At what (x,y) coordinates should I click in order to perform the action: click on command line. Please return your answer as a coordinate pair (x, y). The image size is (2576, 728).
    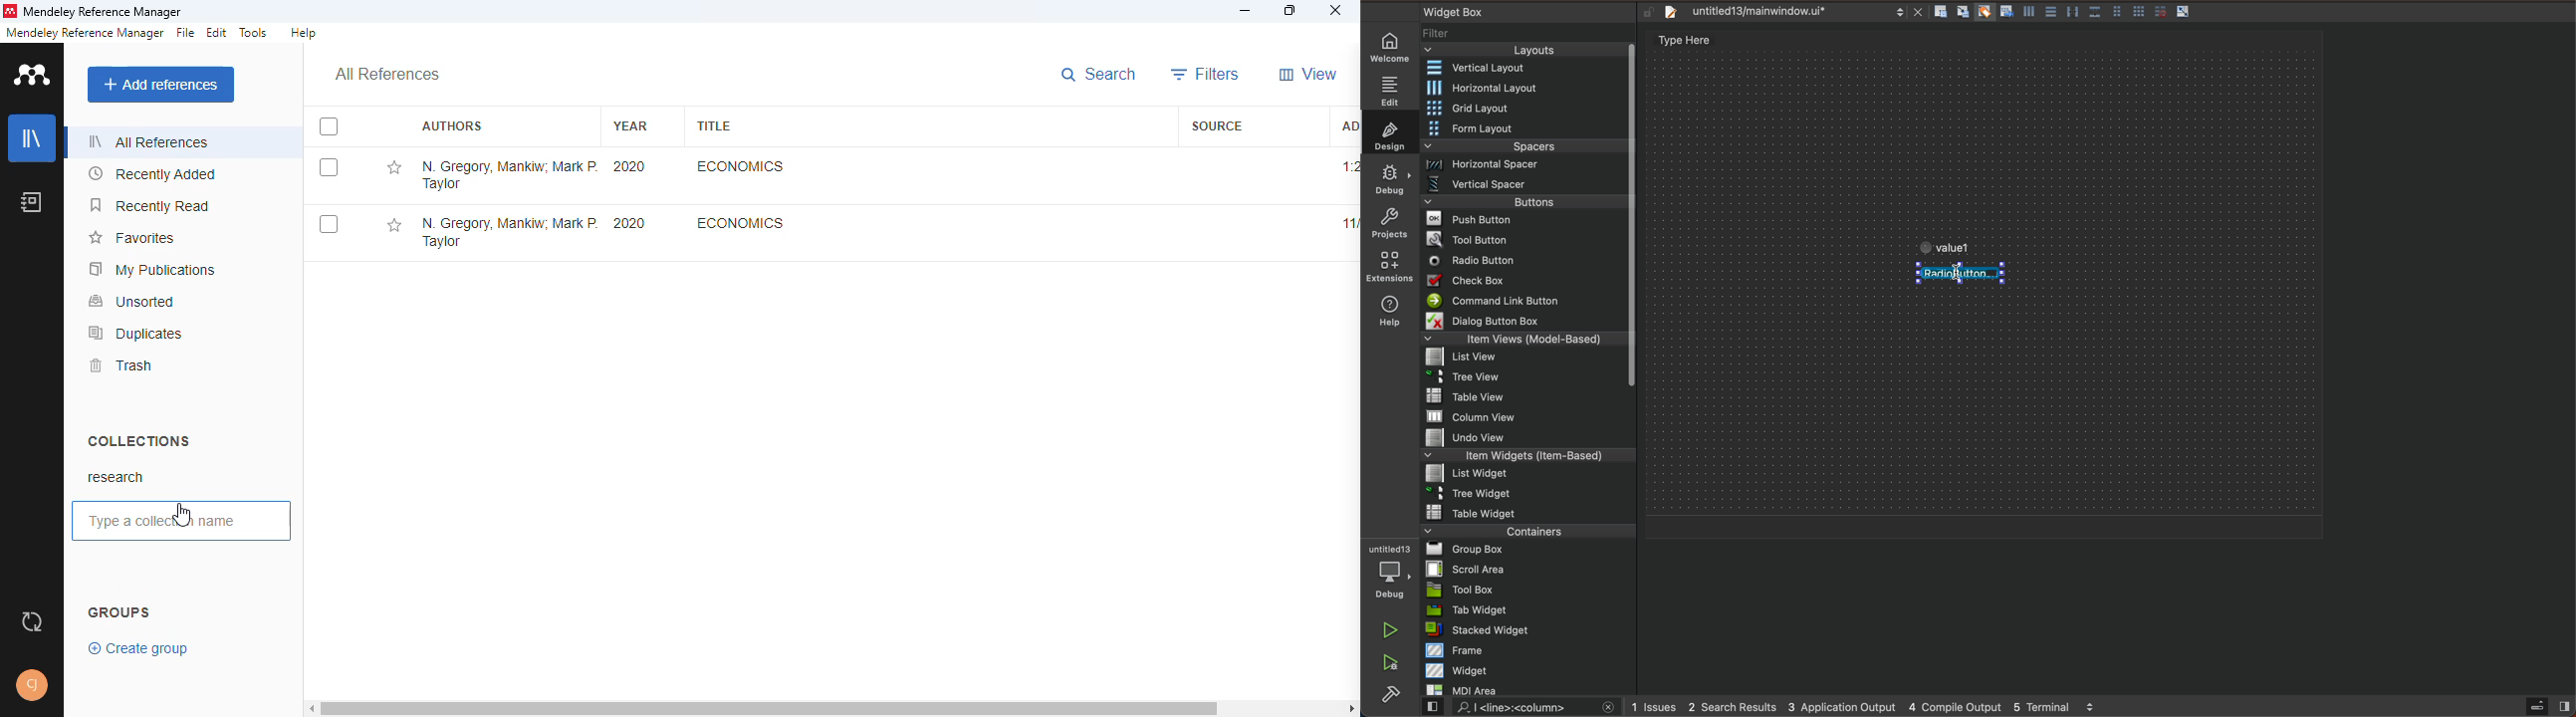
    Looking at the image, I should click on (1524, 302).